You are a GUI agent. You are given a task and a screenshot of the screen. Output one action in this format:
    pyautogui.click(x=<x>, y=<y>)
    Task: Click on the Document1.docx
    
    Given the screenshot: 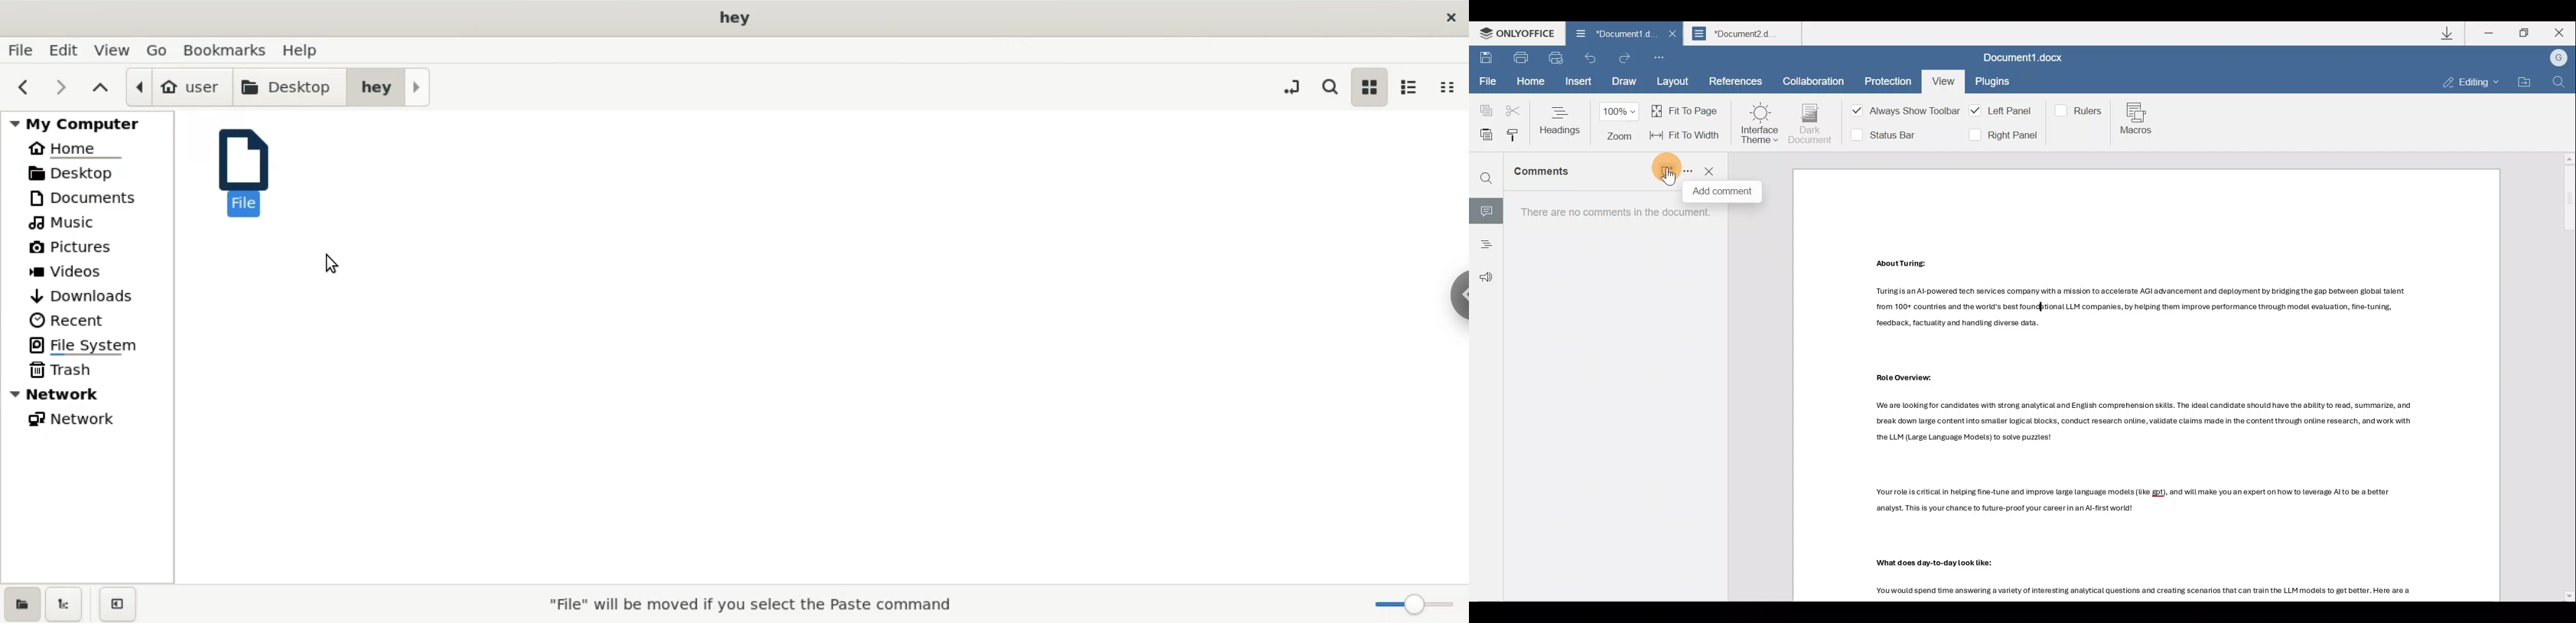 What is the action you would take?
    pyautogui.click(x=2027, y=59)
    